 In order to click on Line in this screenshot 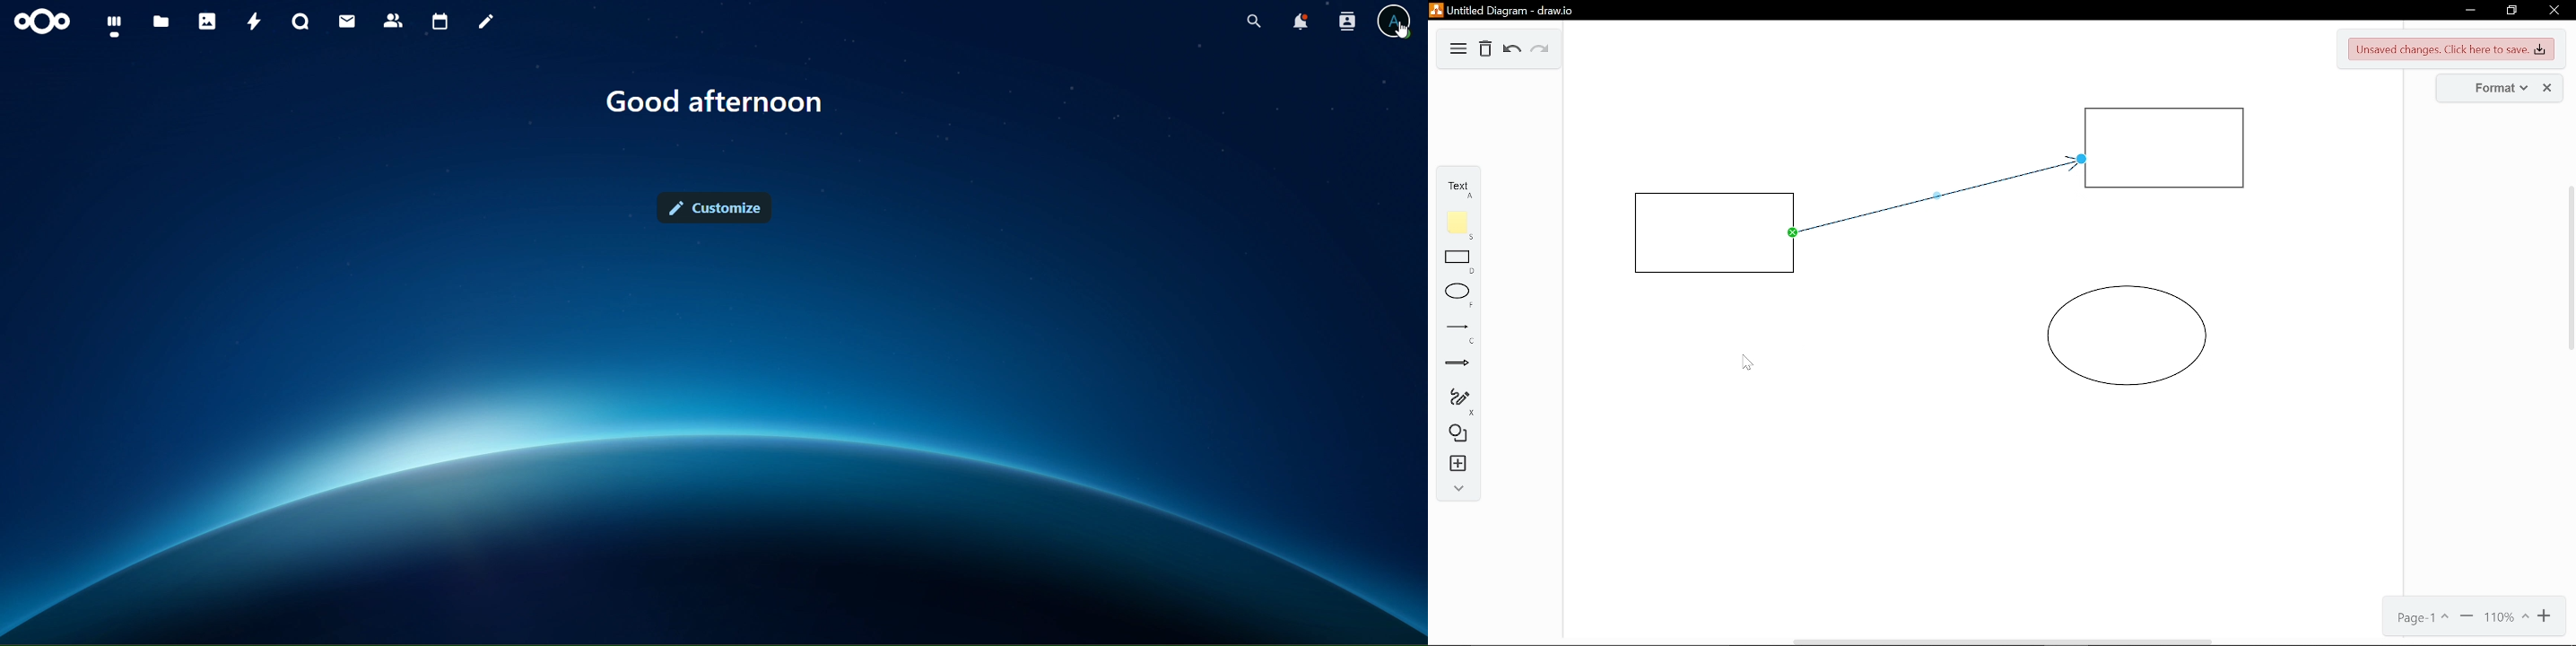, I will do `click(1458, 333)`.